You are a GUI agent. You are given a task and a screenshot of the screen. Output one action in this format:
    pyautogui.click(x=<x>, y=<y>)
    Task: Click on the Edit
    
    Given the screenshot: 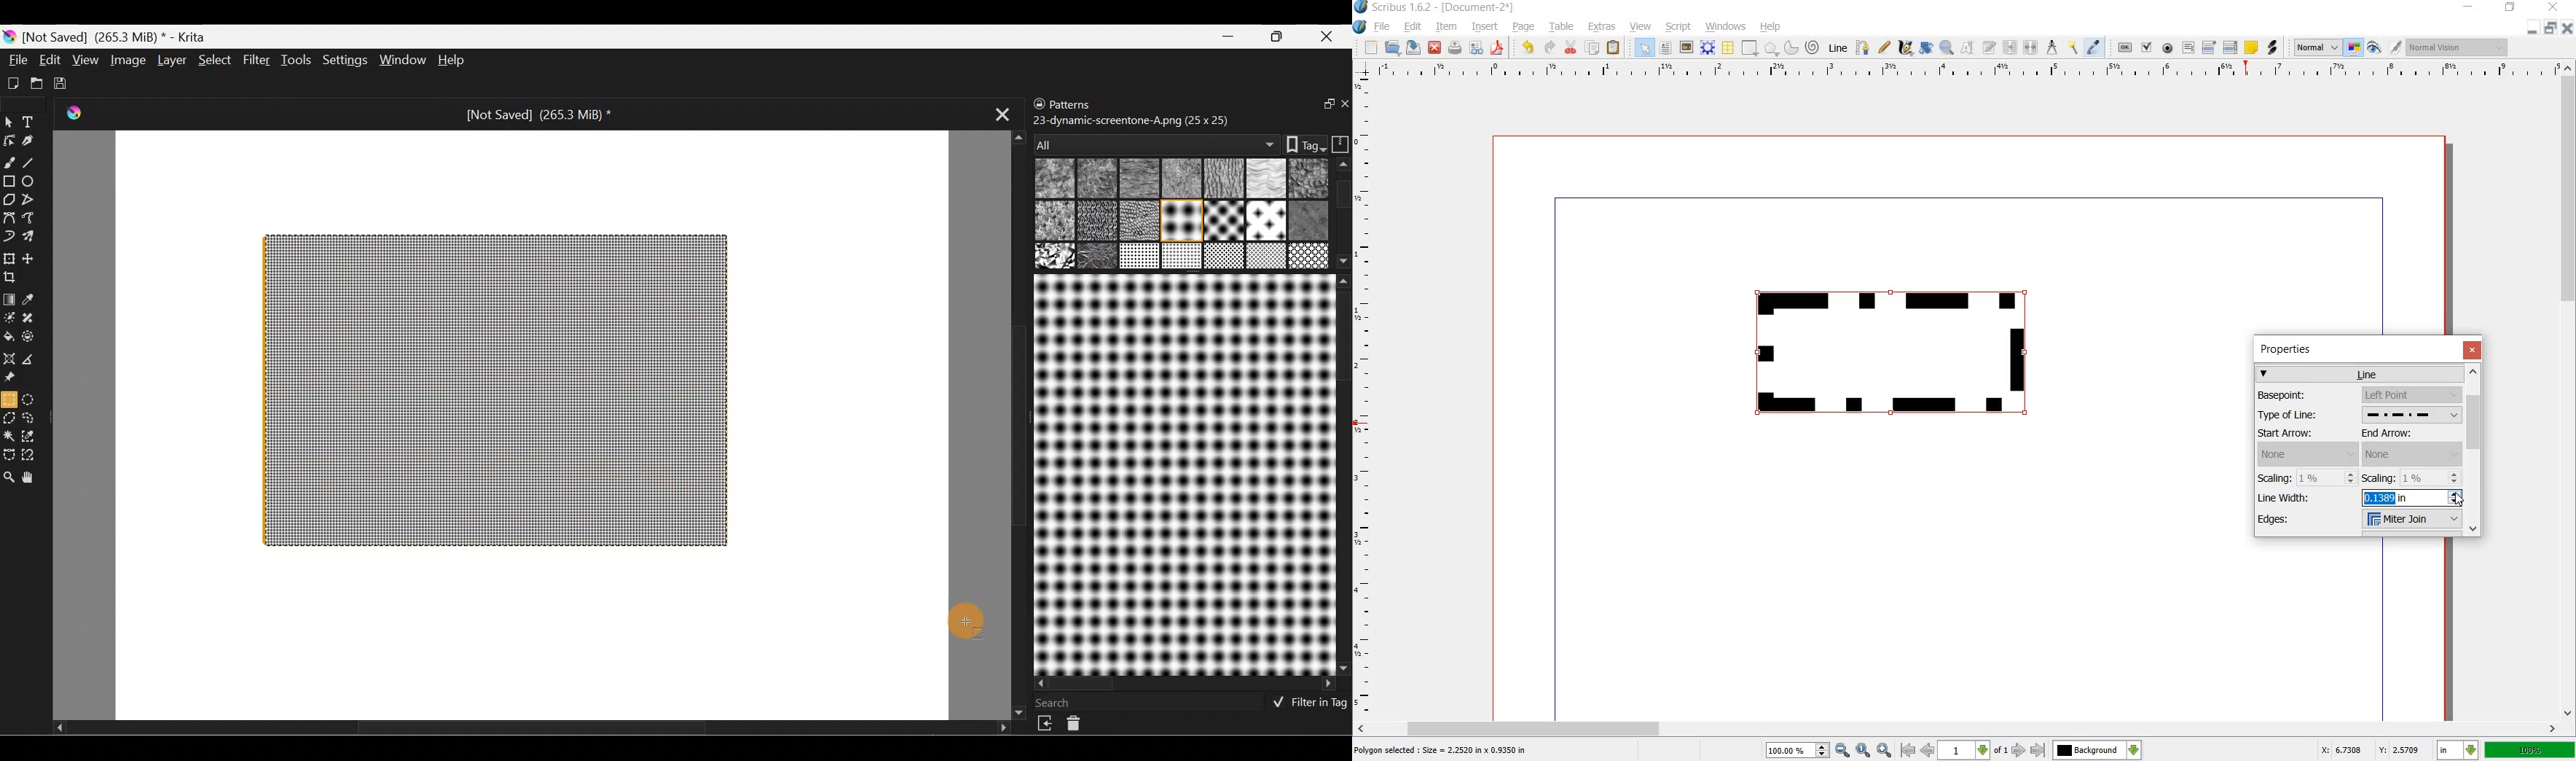 What is the action you would take?
    pyautogui.click(x=50, y=59)
    